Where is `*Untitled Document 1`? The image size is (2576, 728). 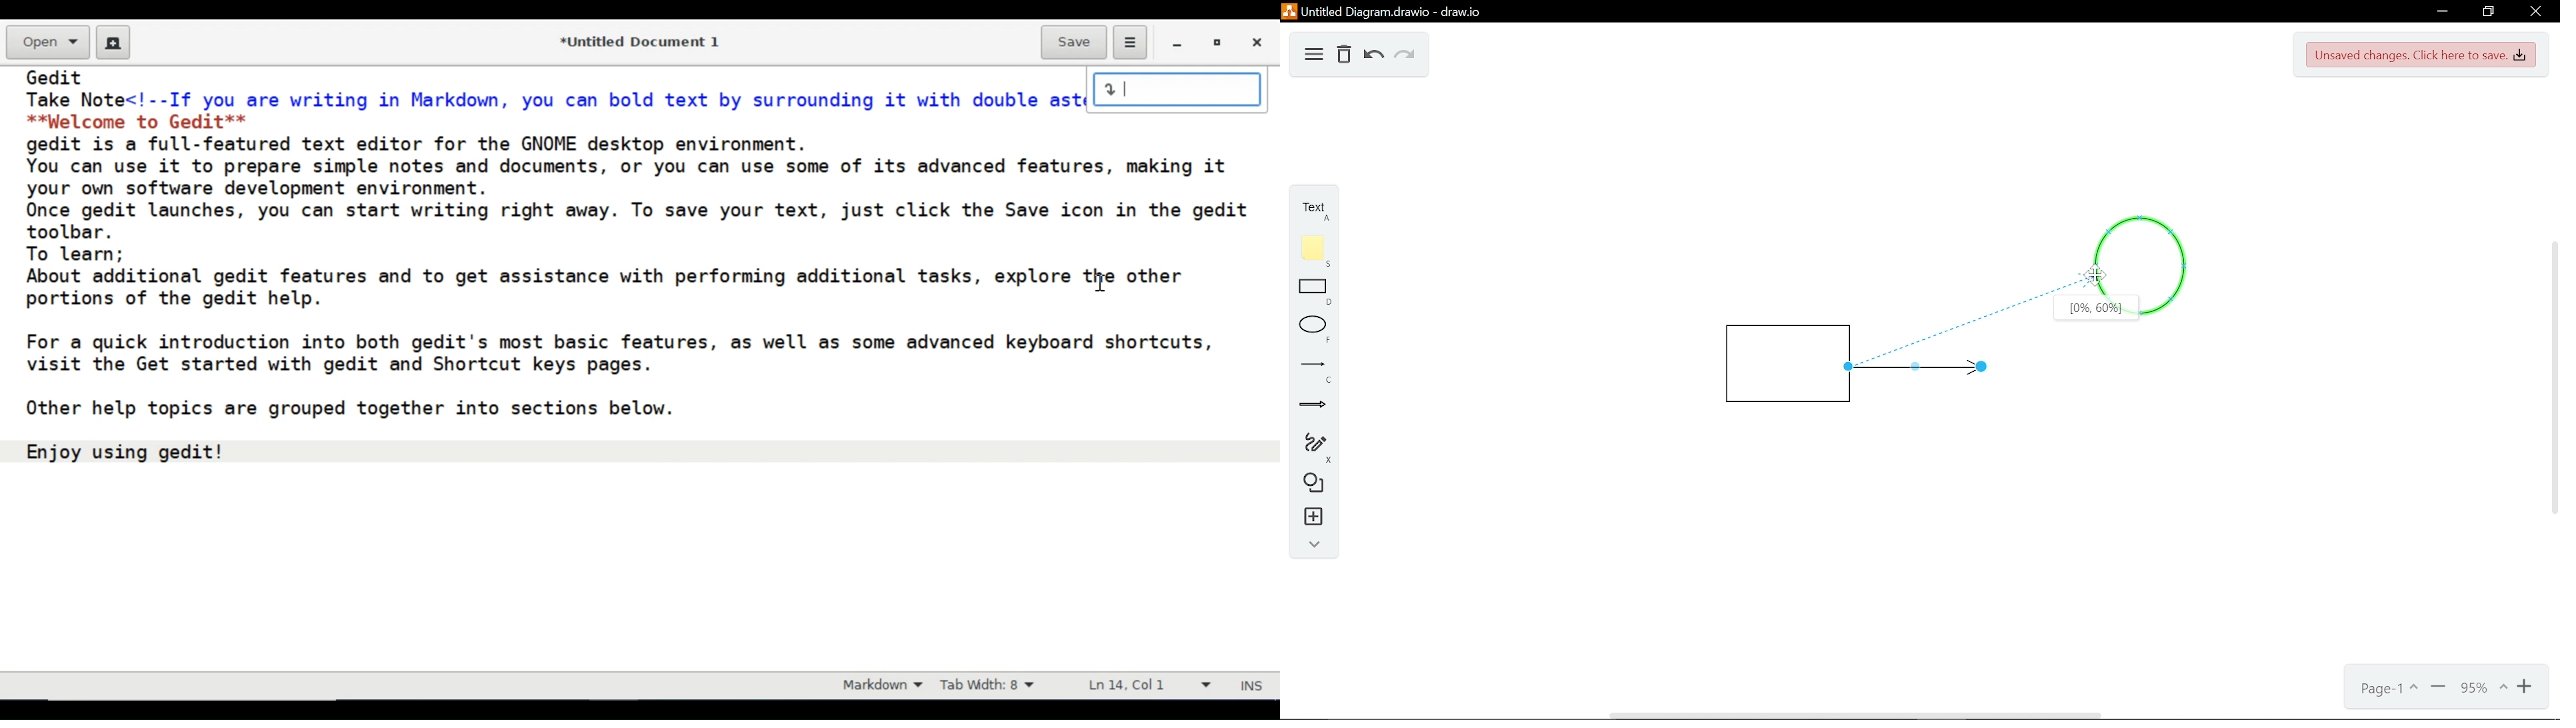
*Untitled Document 1 is located at coordinates (642, 43).